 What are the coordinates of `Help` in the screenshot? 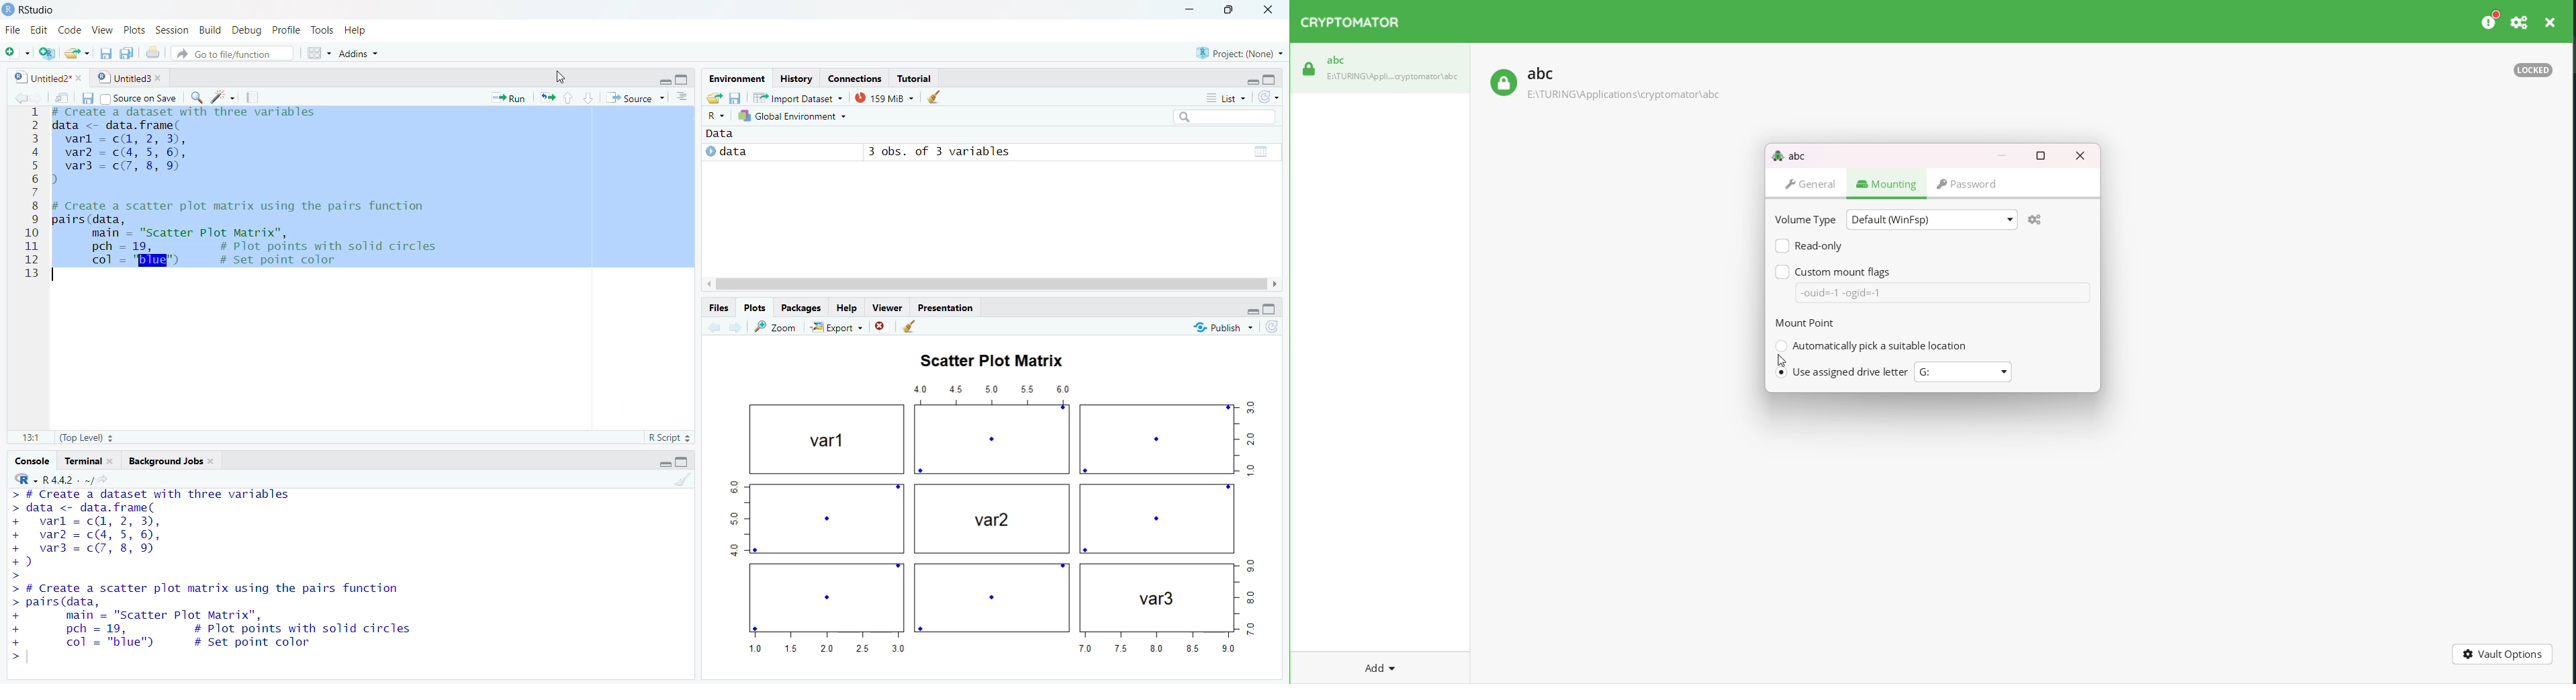 It's located at (848, 309).